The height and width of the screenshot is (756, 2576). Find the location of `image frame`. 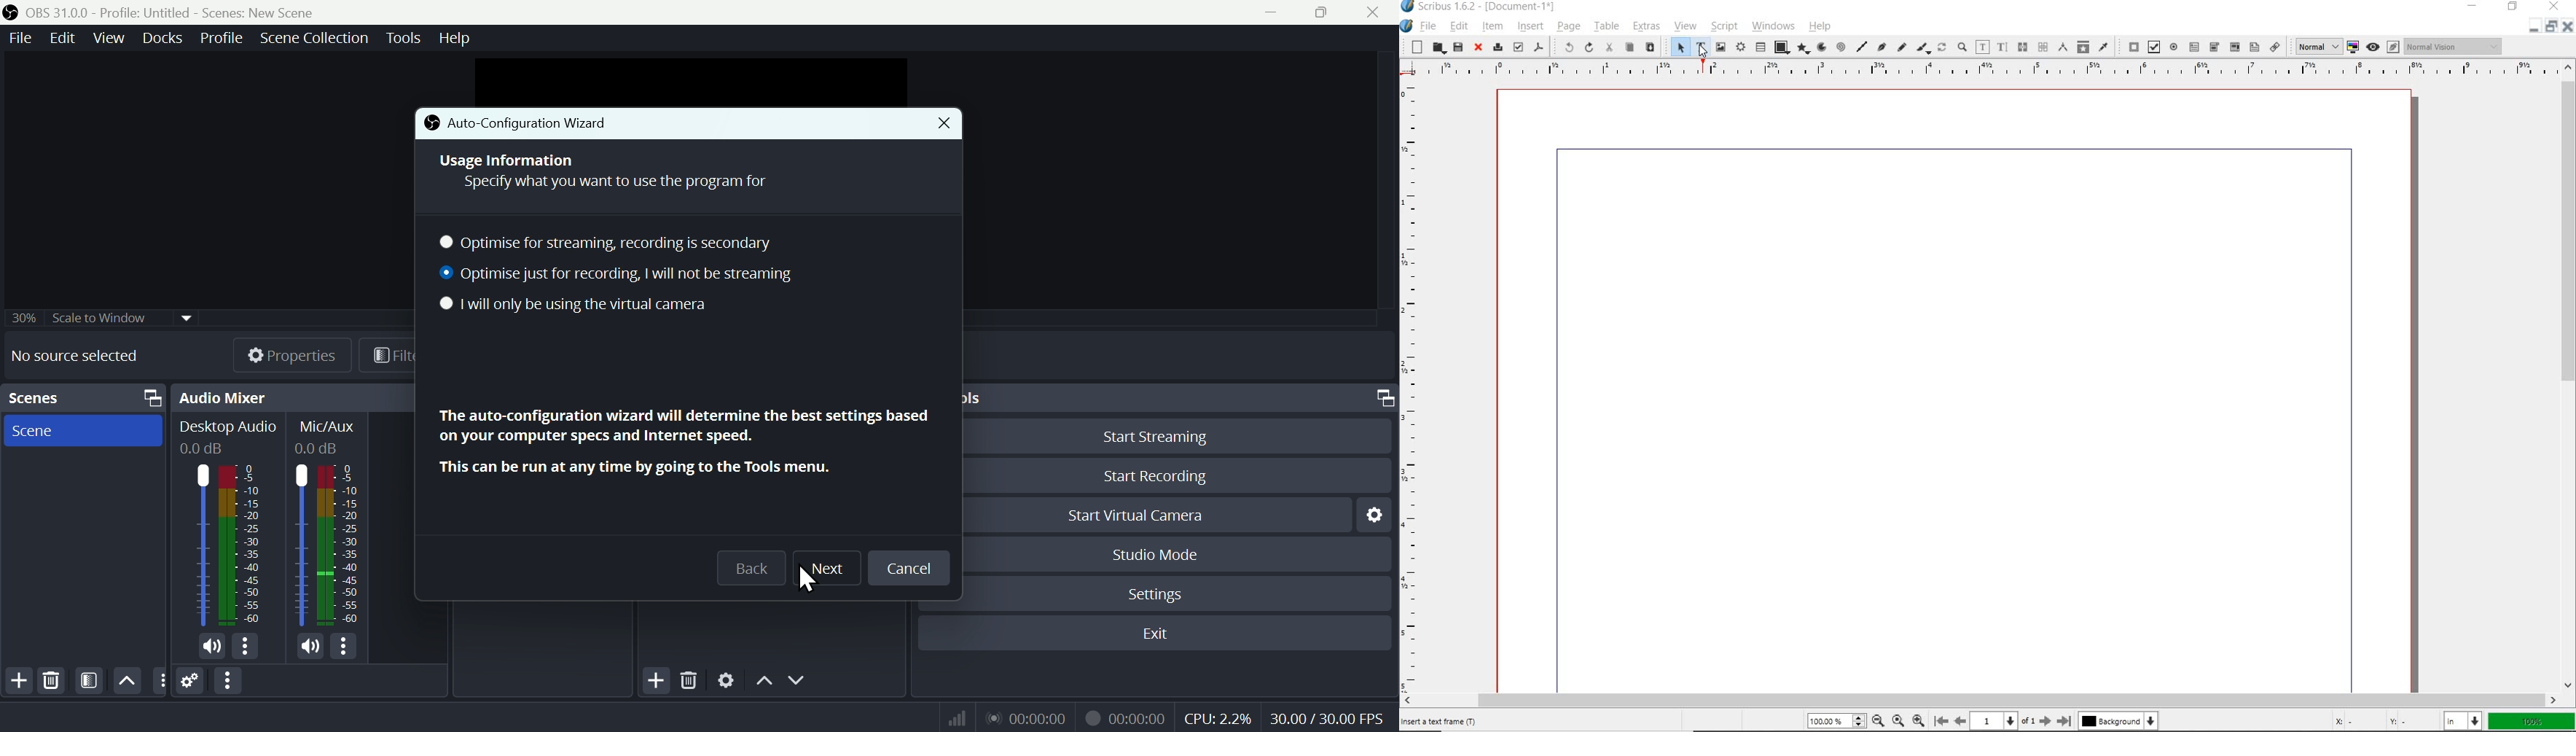

image frame is located at coordinates (1720, 46).